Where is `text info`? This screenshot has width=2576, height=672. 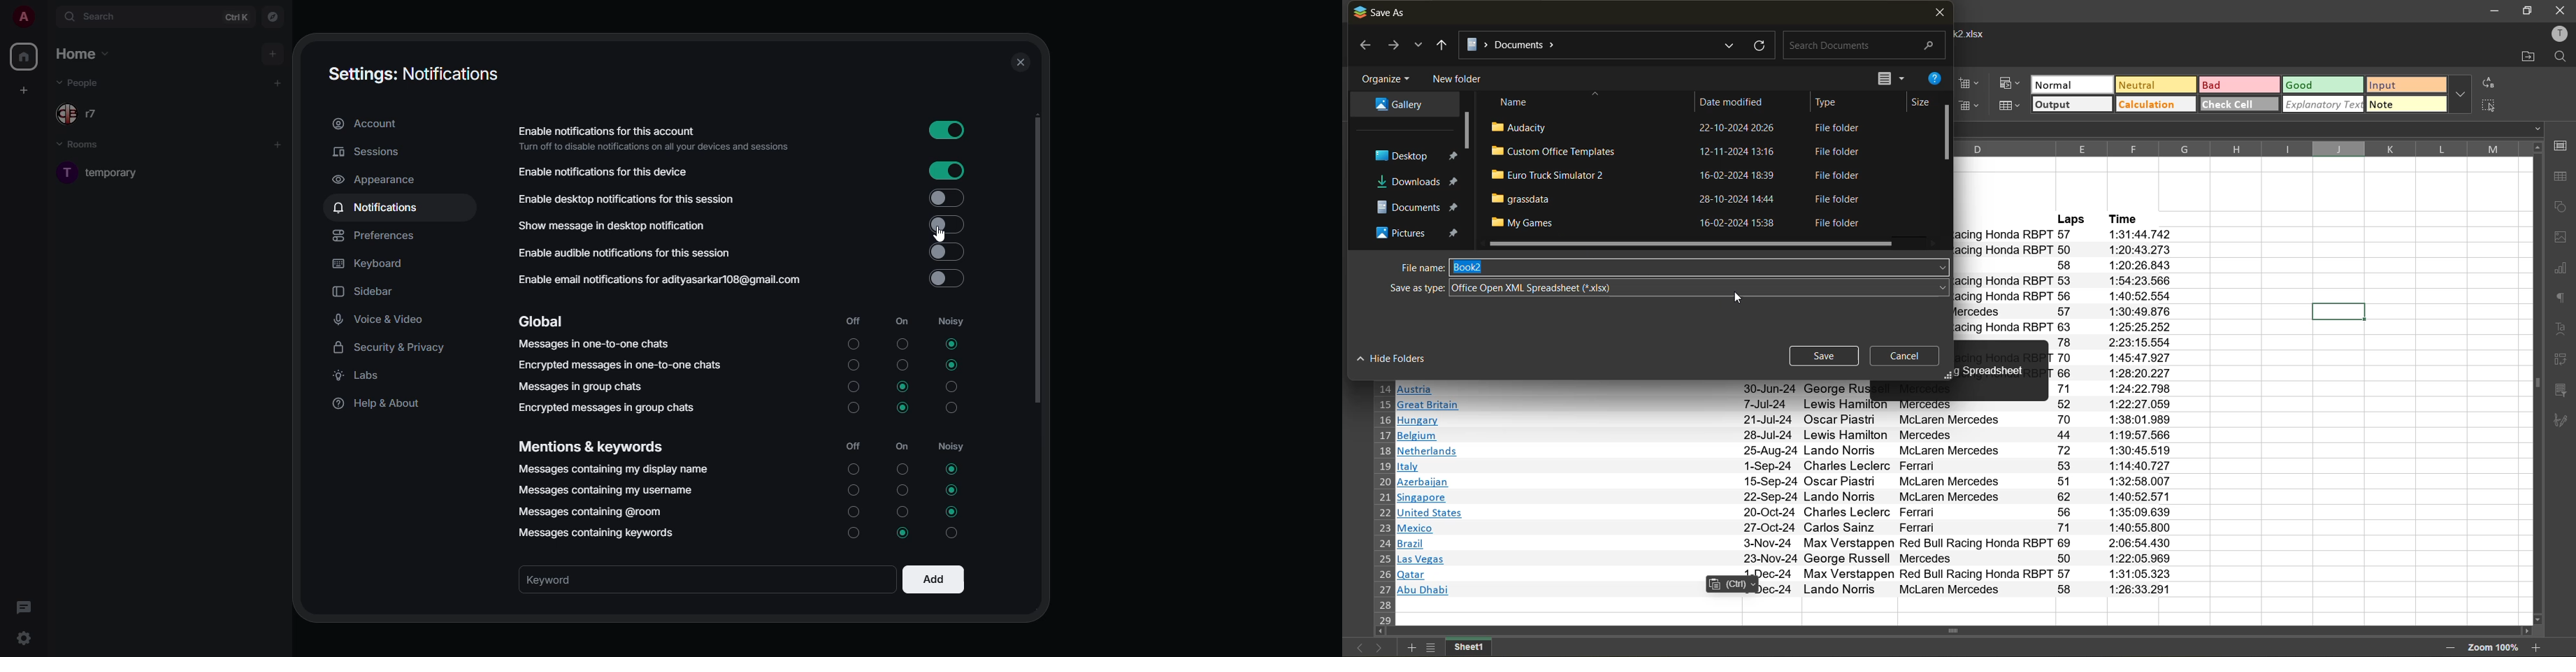
text info is located at coordinates (1788, 589).